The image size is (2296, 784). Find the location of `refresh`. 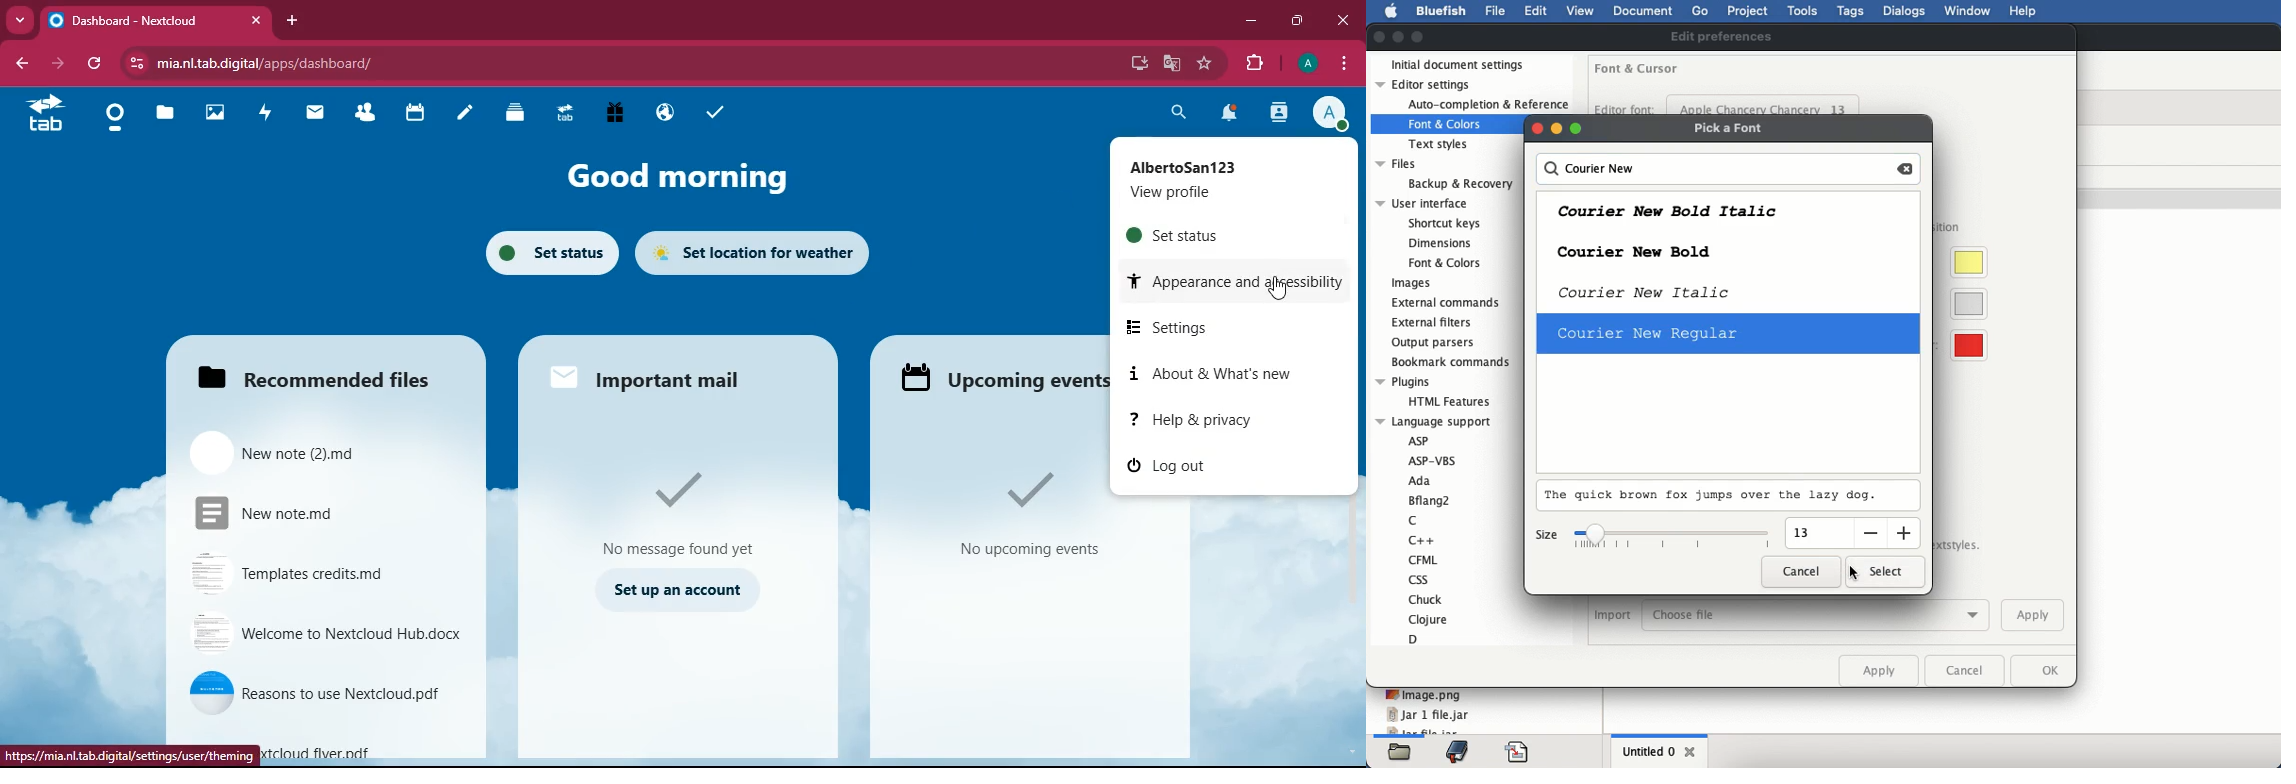

refresh is located at coordinates (96, 64).